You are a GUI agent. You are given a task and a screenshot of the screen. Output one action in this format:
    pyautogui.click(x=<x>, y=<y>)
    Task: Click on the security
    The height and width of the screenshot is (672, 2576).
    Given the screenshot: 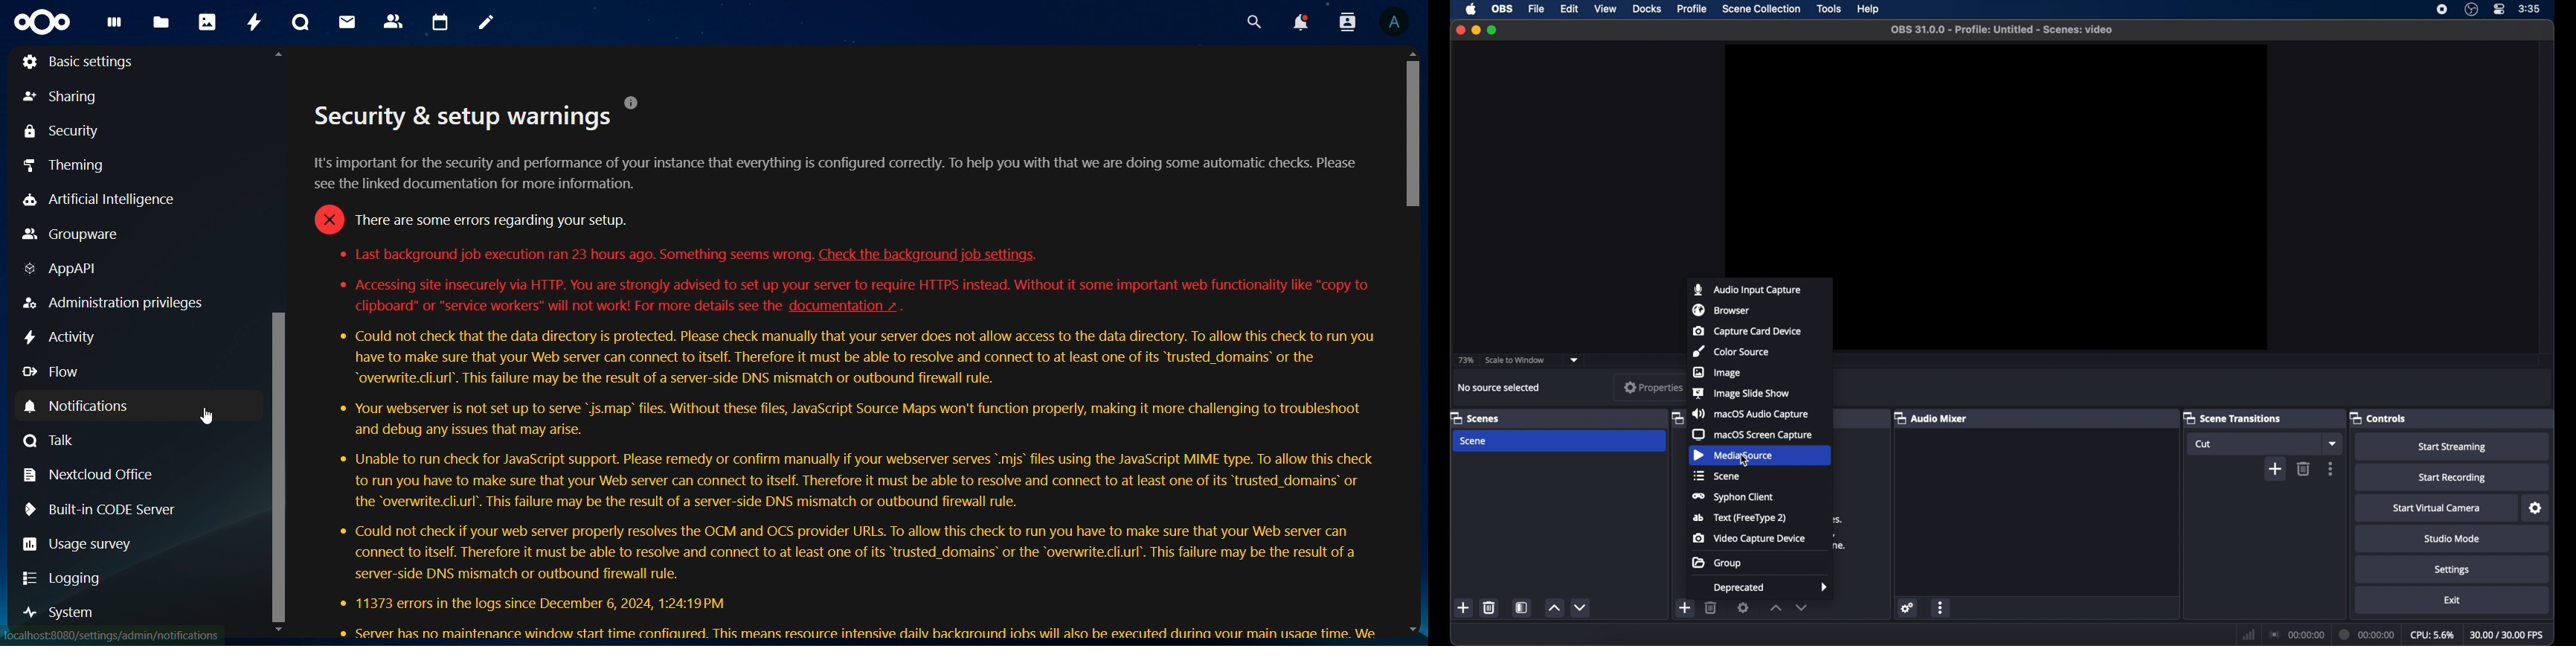 What is the action you would take?
    pyautogui.click(x=69, y=129)
    